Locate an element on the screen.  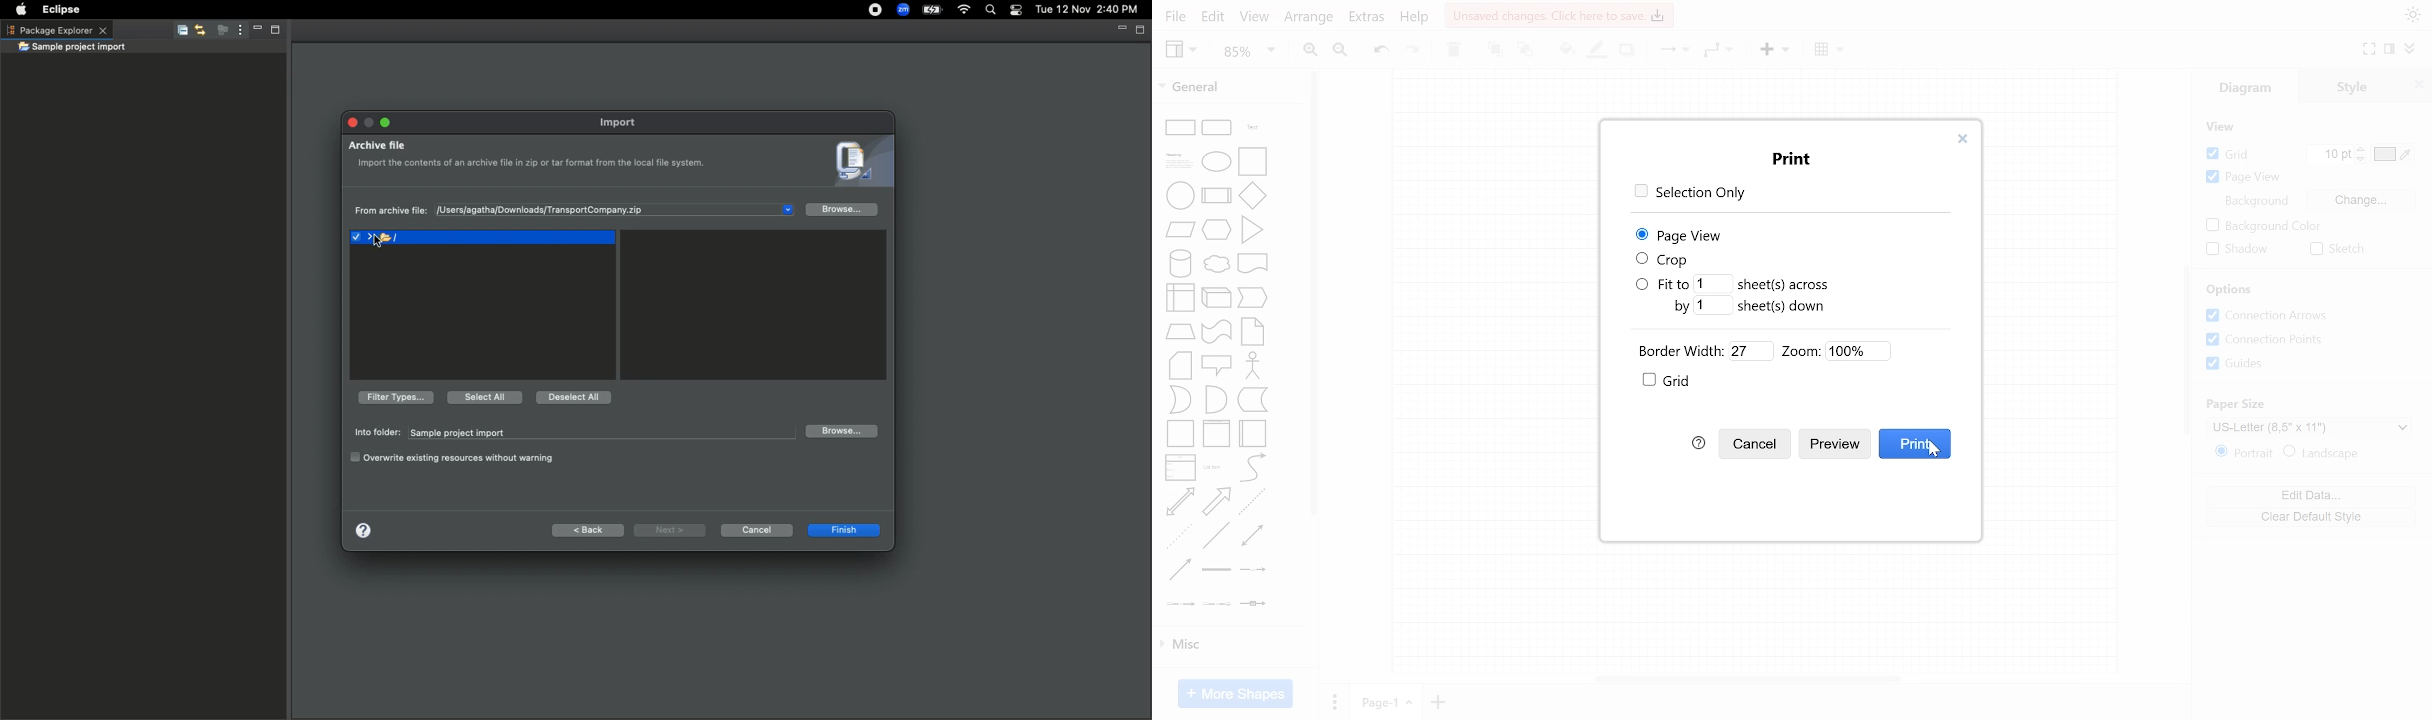
Decrease grid pt is located at coordinates (2362, 159).